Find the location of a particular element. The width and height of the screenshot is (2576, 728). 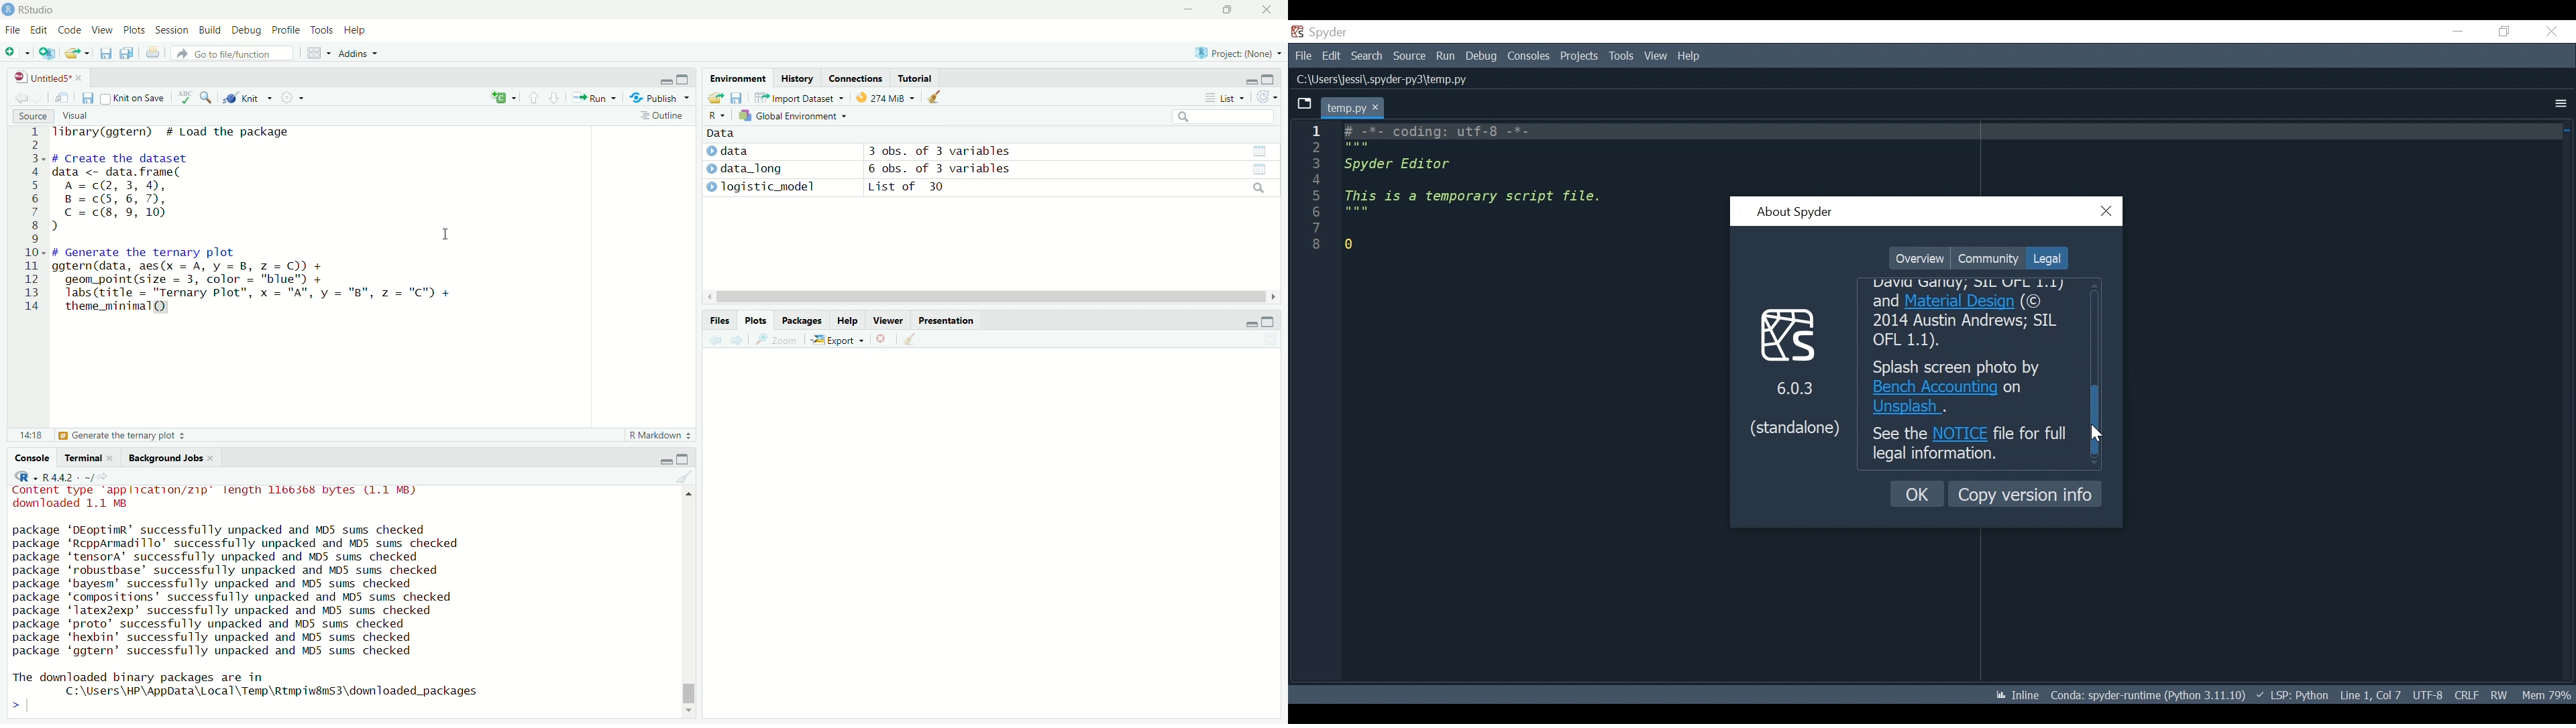

CRLF is located at coordinates (2466, 695).